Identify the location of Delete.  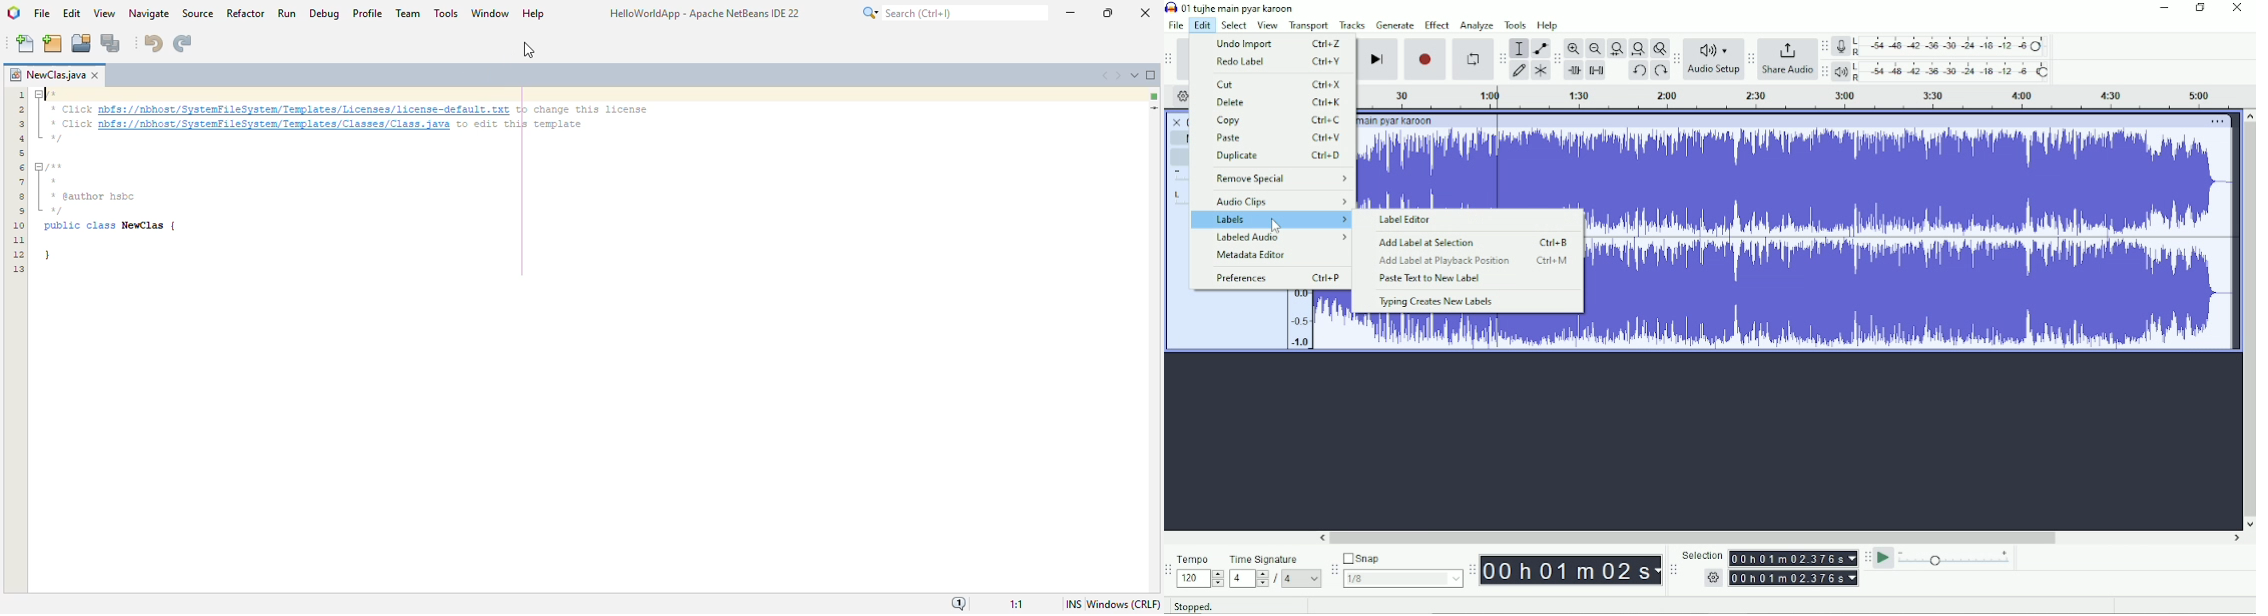
(1280, 102).